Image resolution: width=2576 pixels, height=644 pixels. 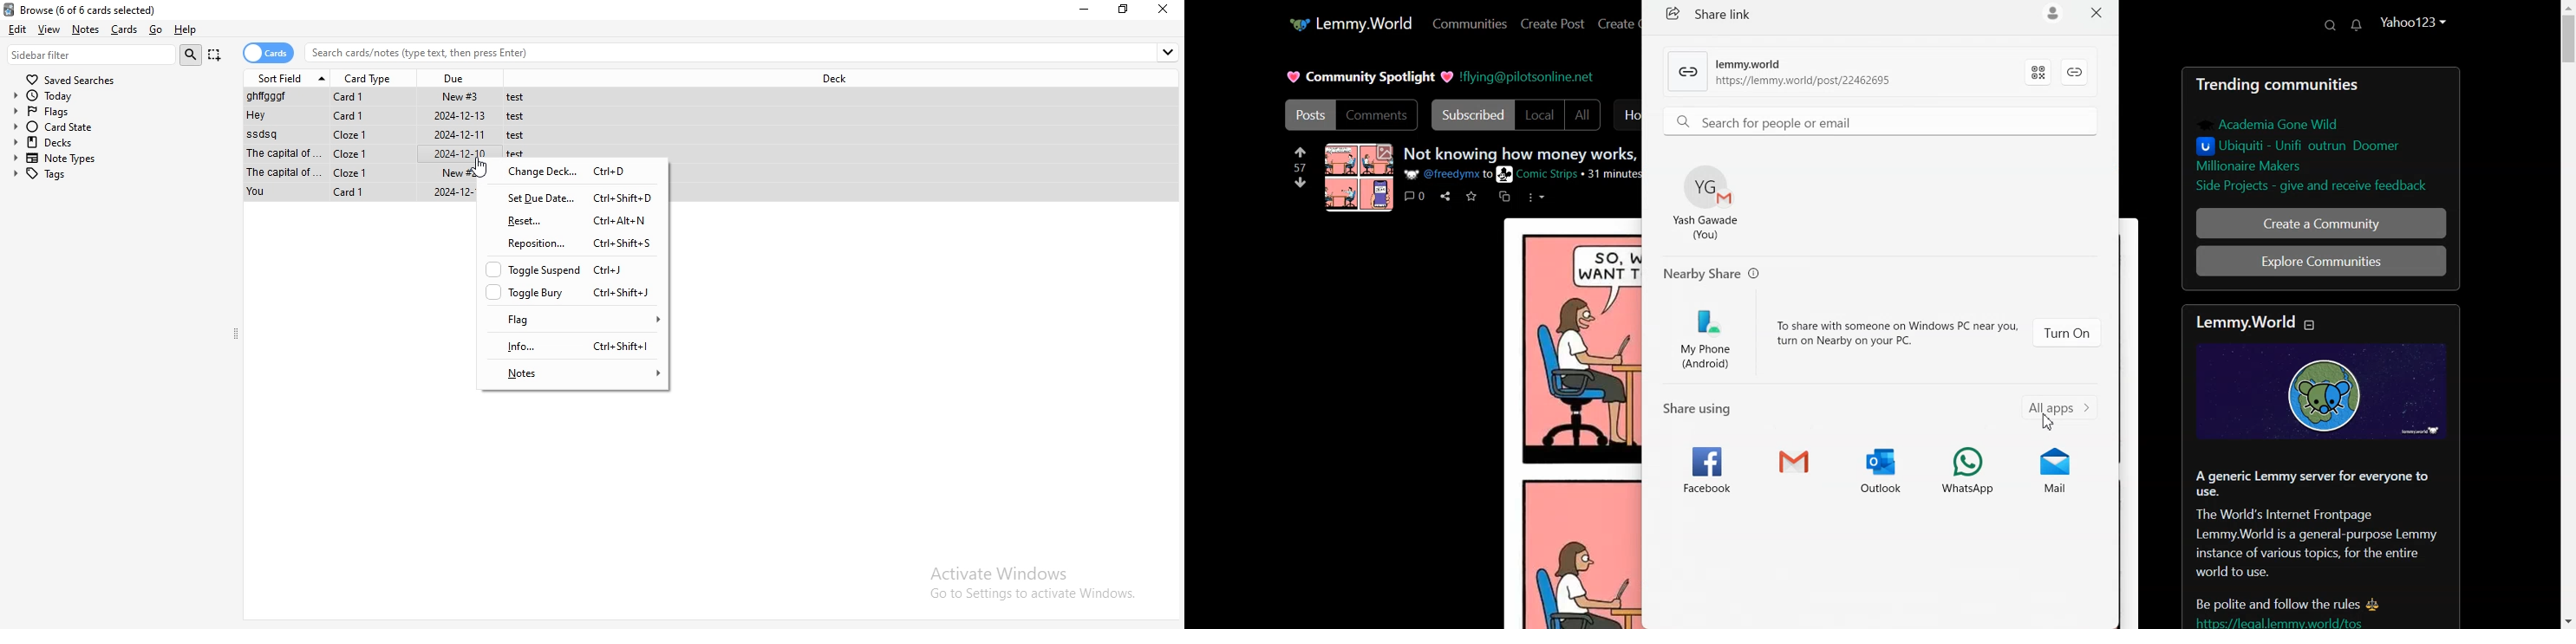 What do you see at coordinates (88, 29) in the screenshot?
I see `notes` at bounding box center [88, 29].